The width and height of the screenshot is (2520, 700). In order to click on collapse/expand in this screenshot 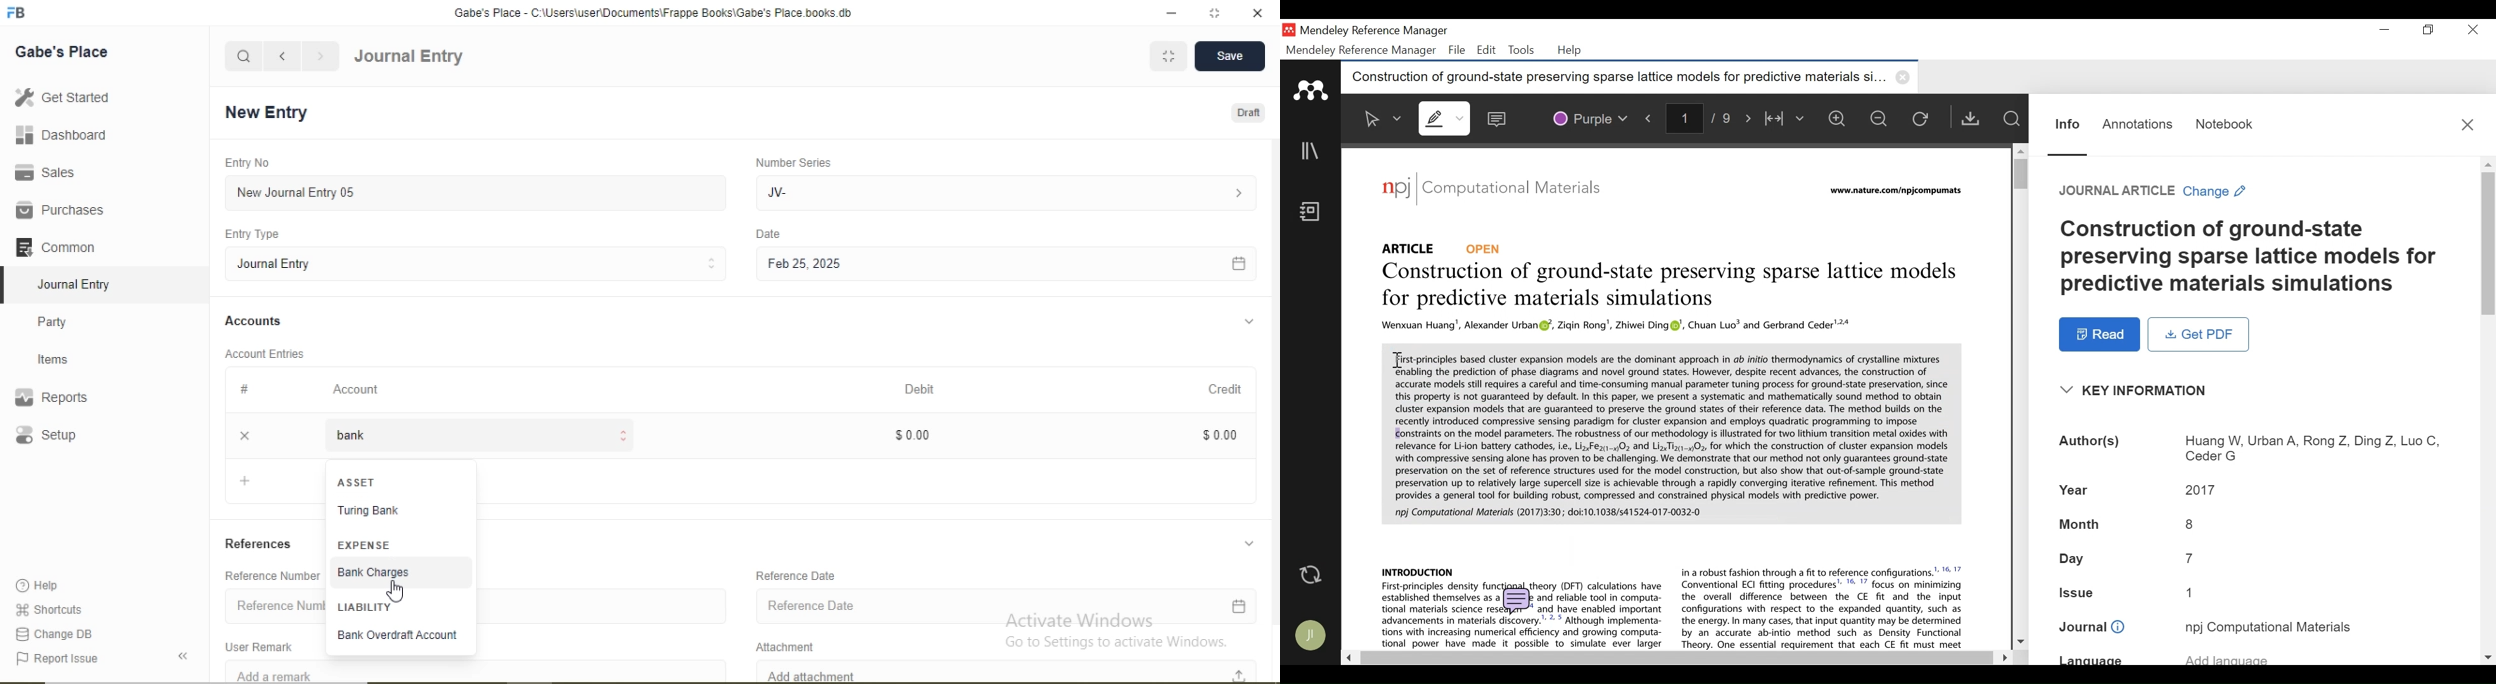, I will do `click(1234, 322)`.